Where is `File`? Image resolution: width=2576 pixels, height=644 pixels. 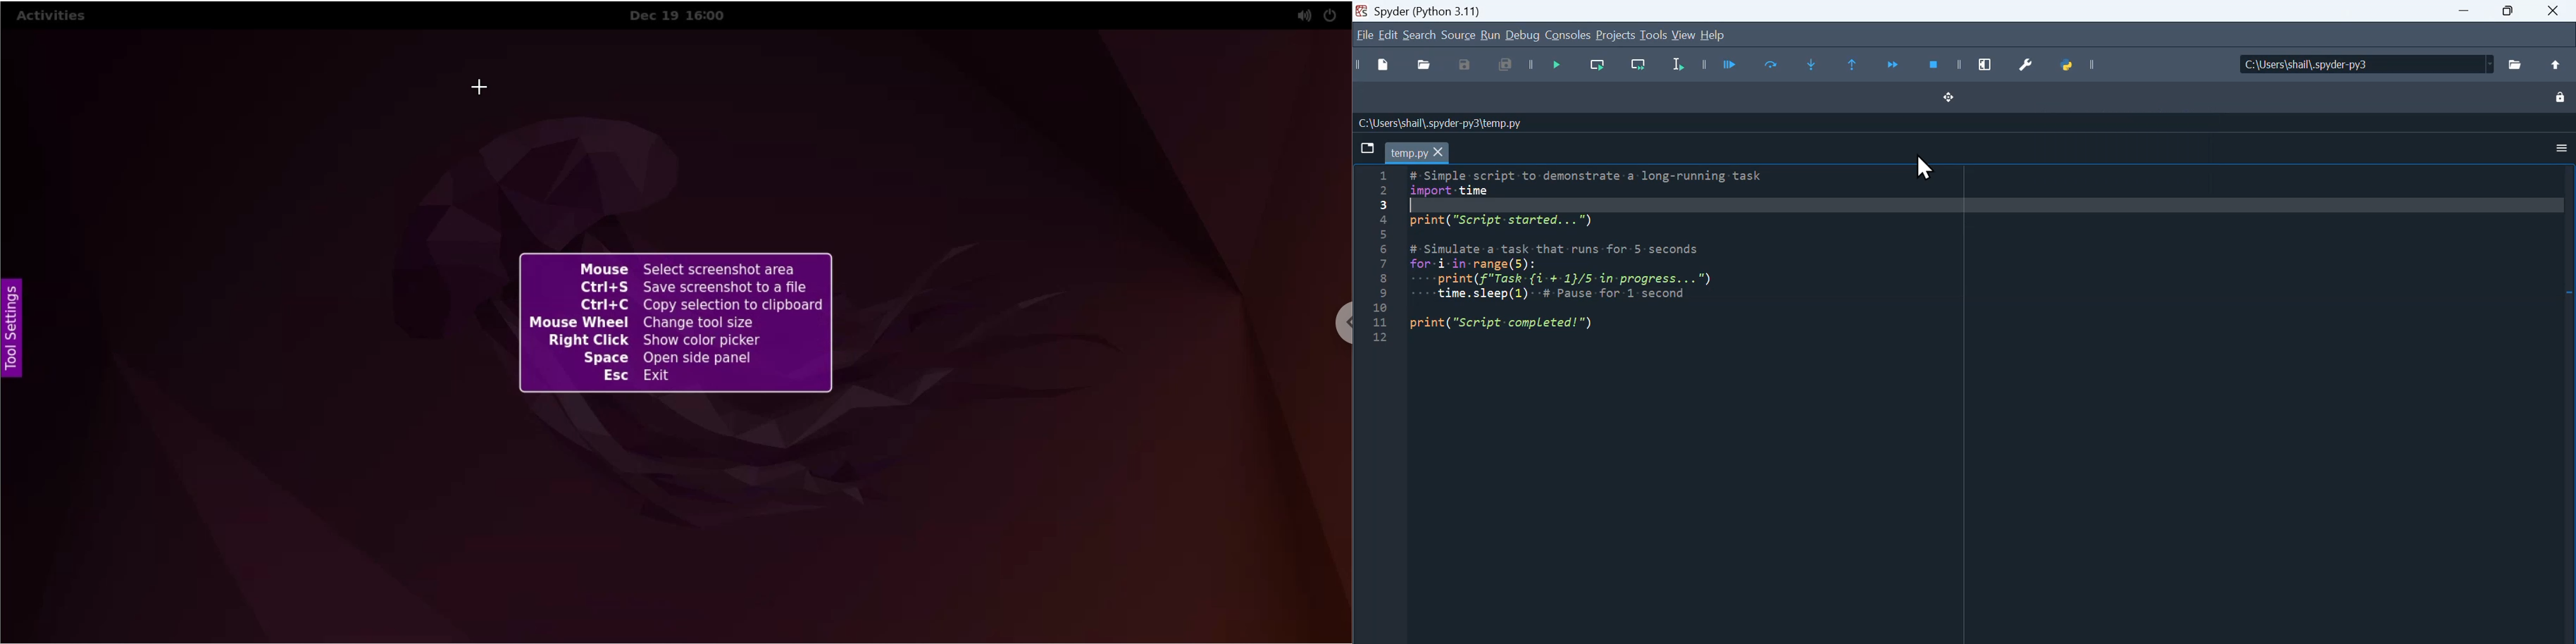 File is located at coordinates (1365, 33).